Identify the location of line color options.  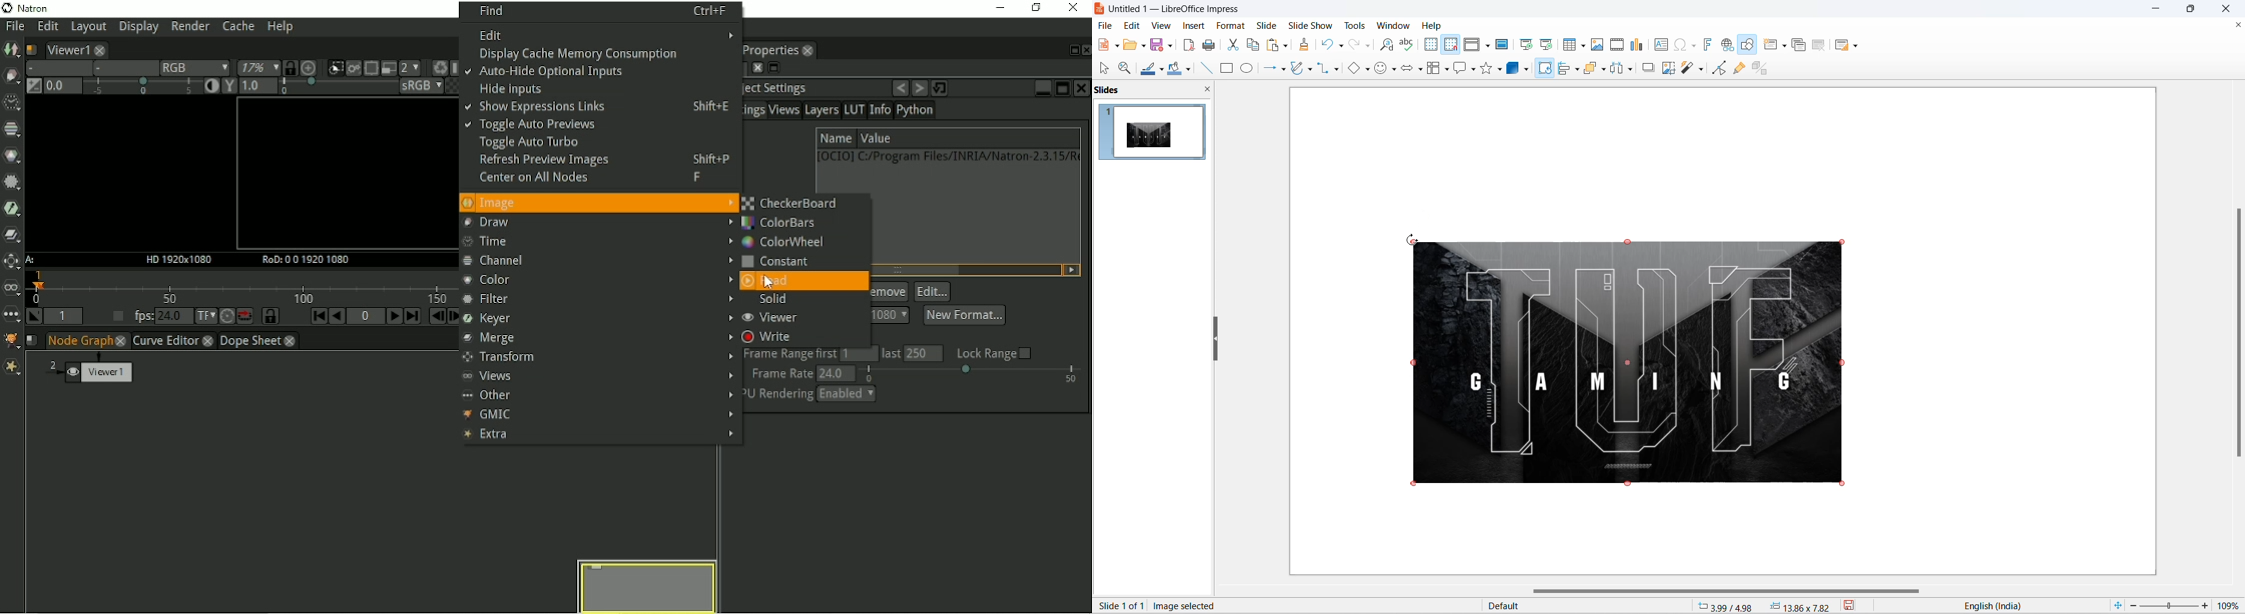
(1162, 72).